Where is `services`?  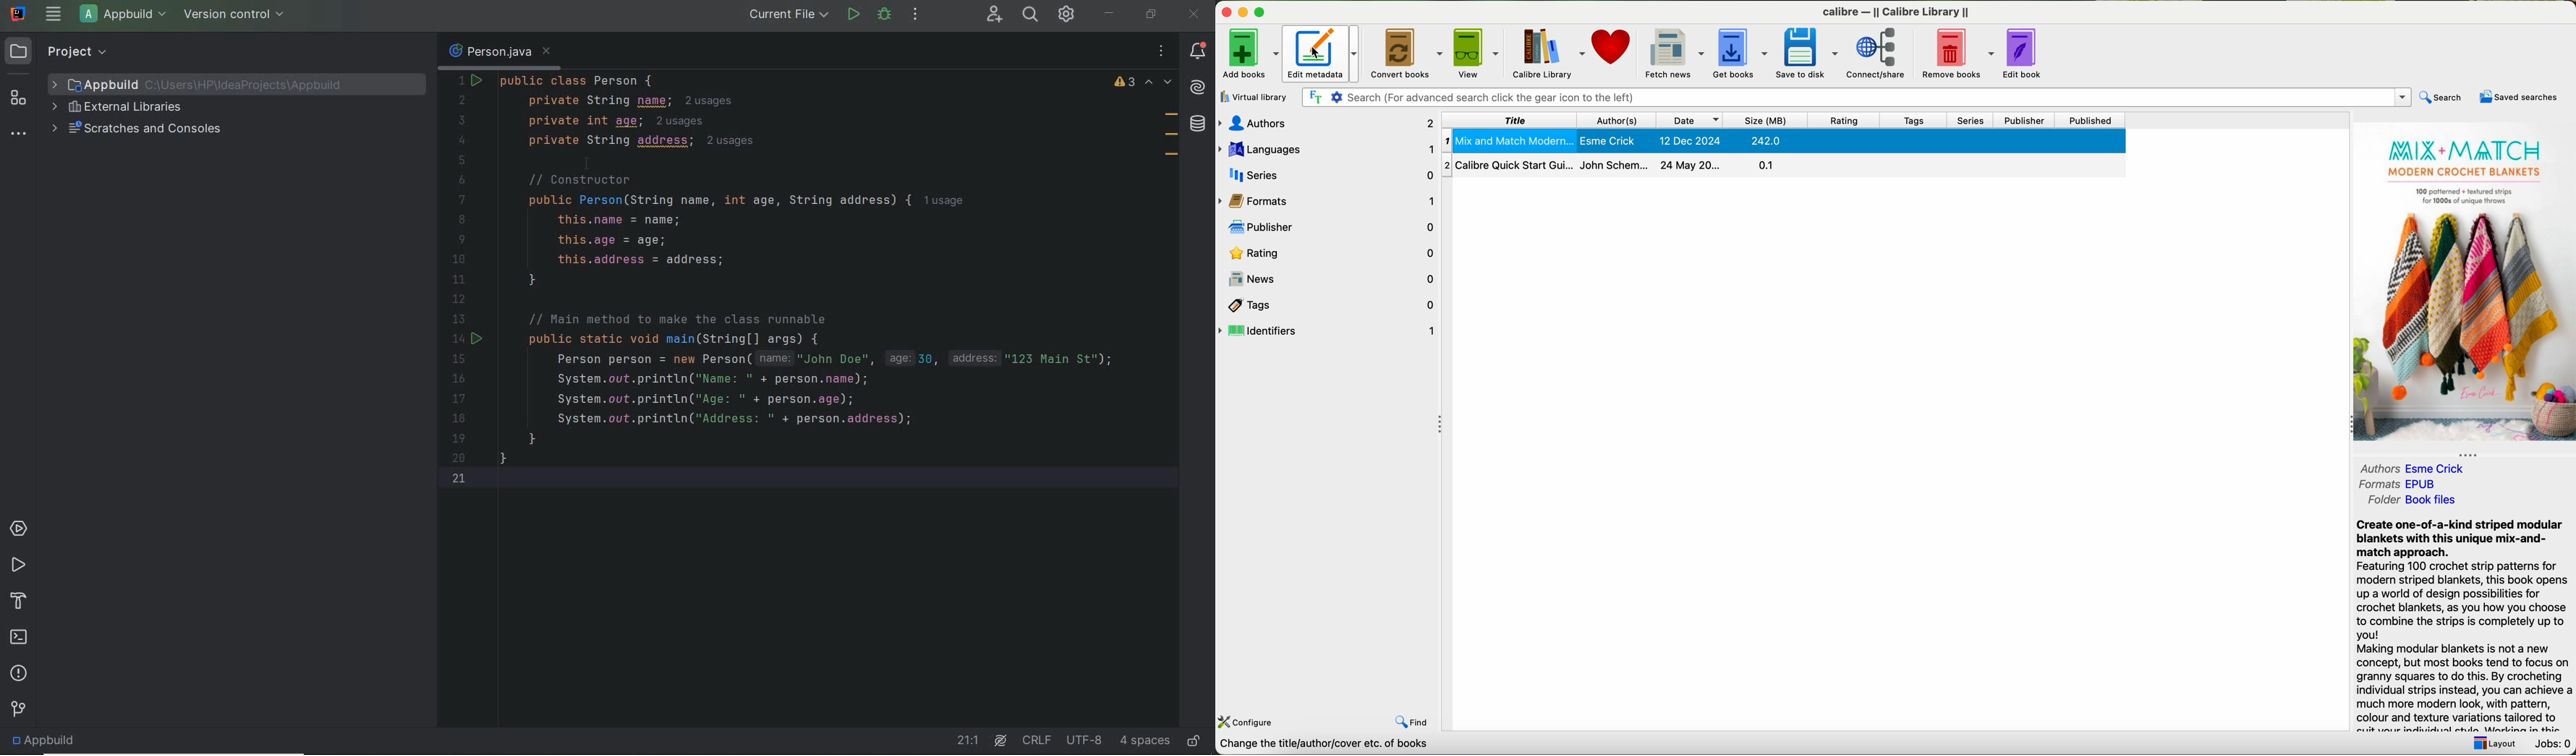 services is located at coordinates (19, 528).